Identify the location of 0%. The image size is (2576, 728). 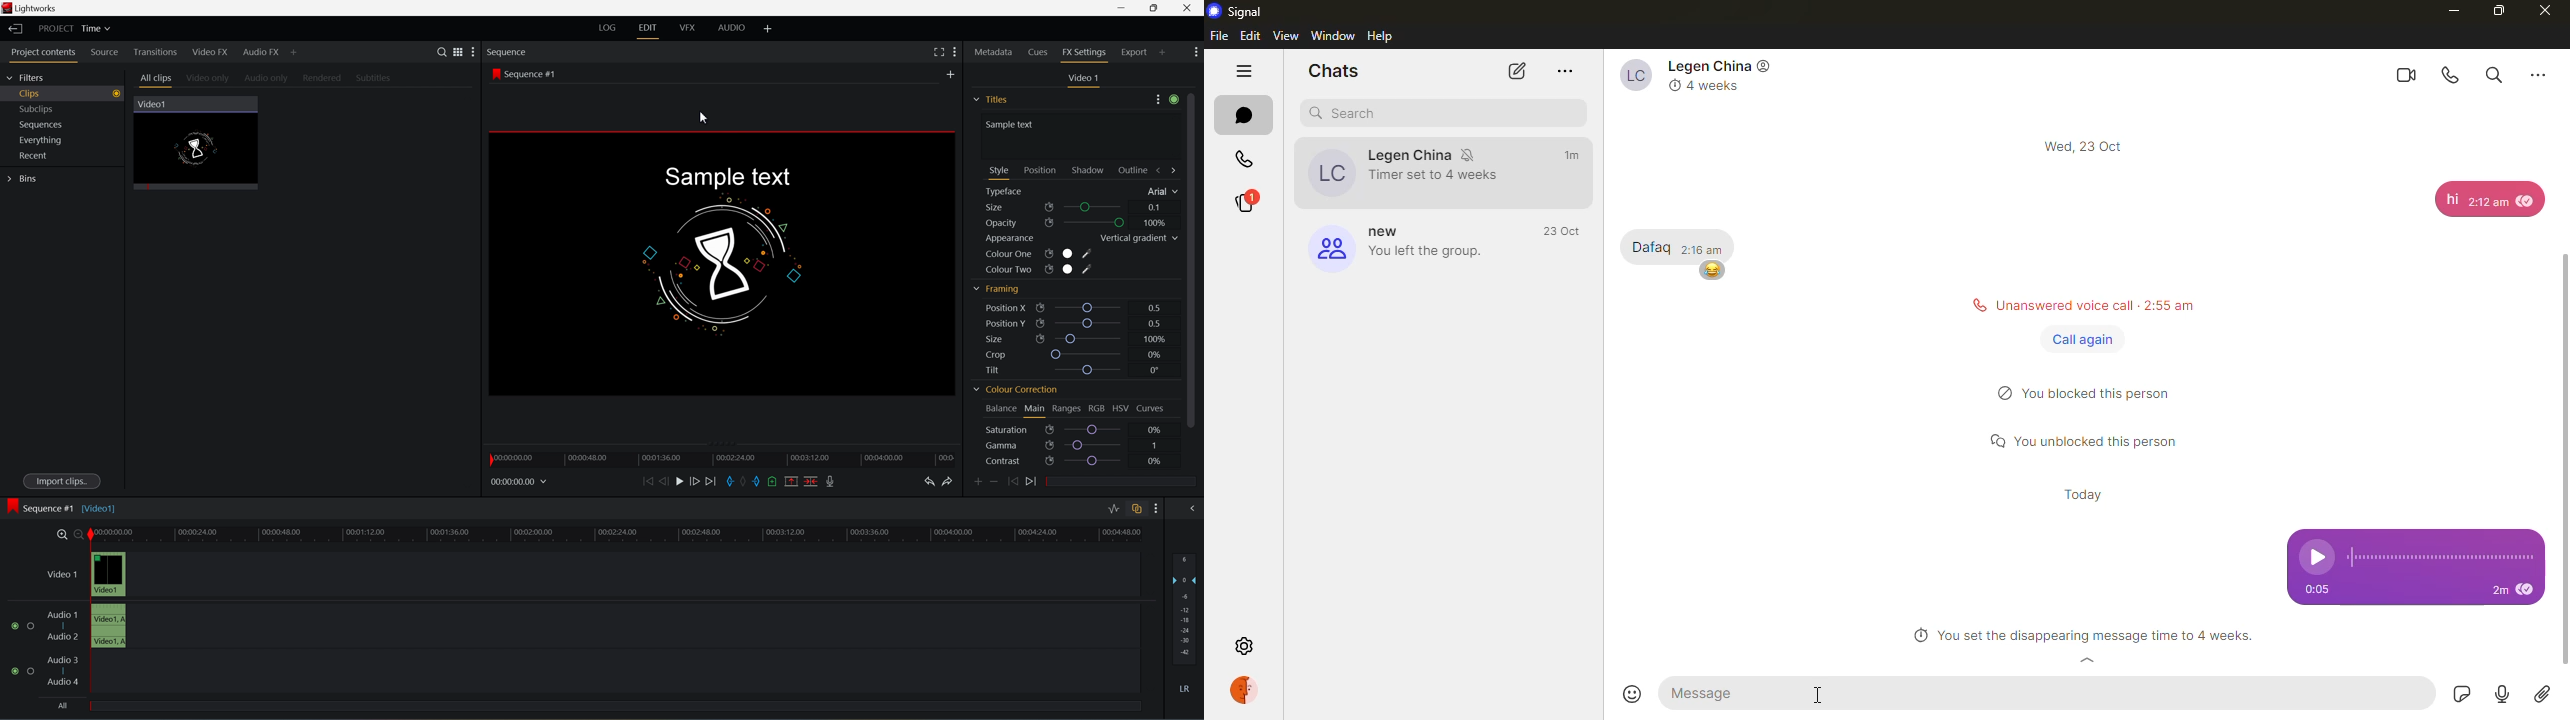
(1154, 461).